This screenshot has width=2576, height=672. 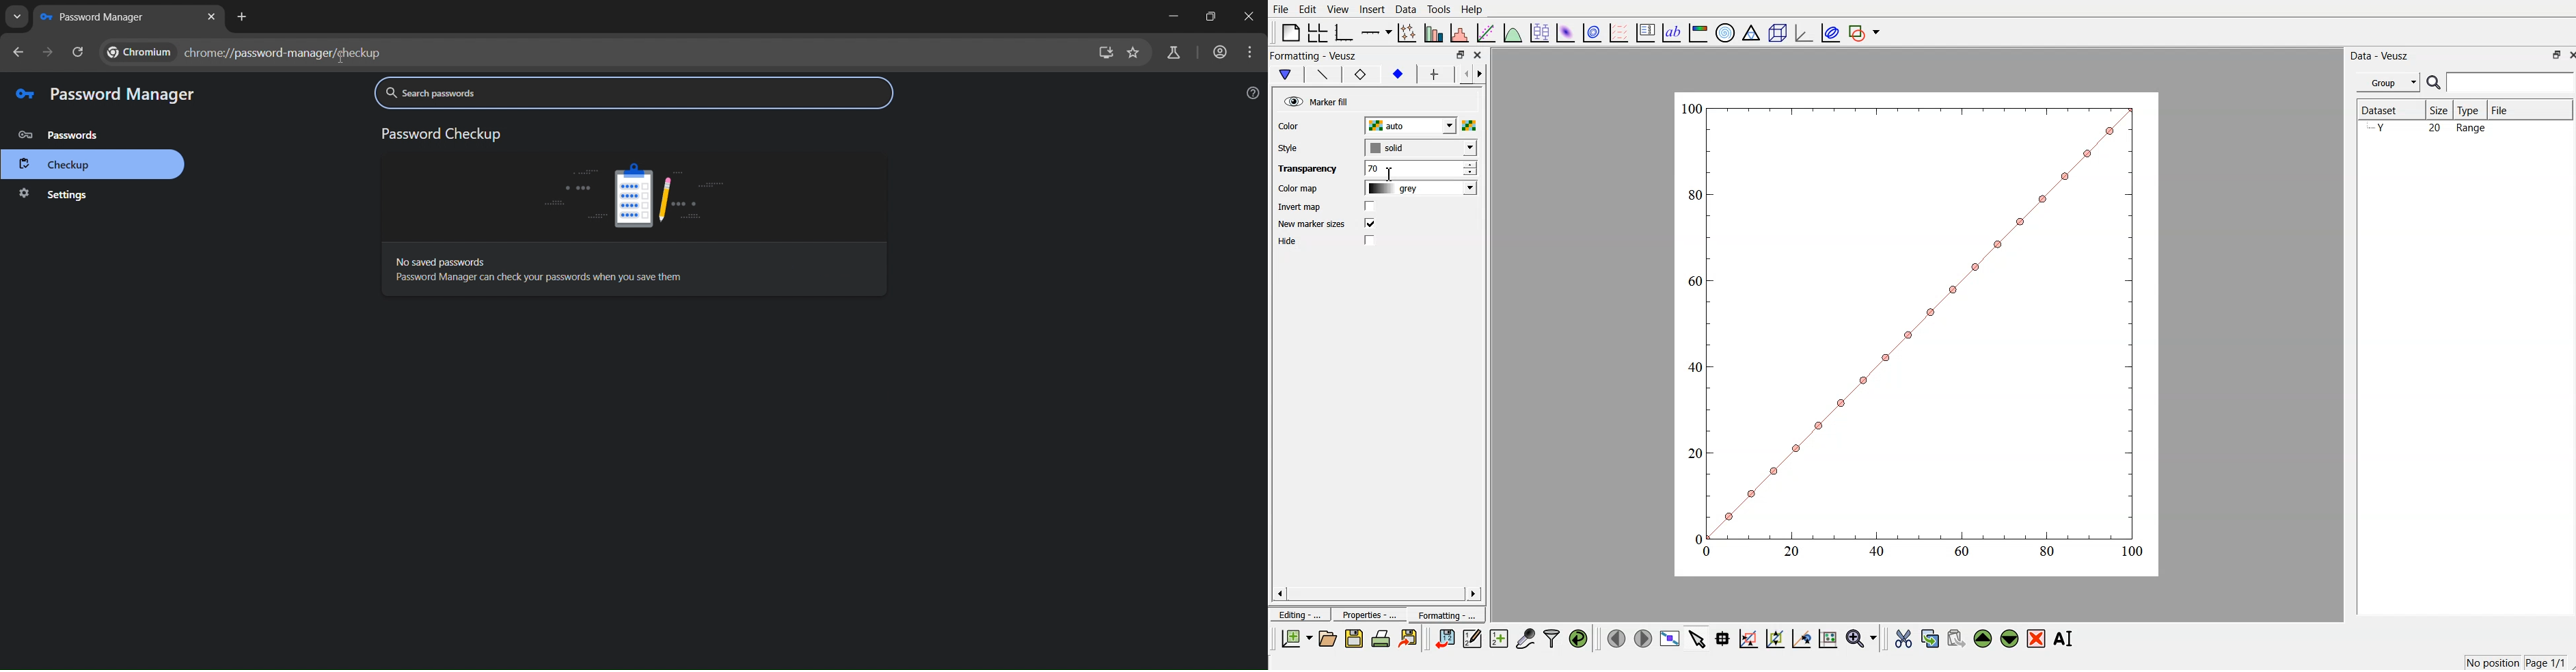 What do you see at coordinates (1249, 51) in the screenshot?
I see `menu` at bounding box center [1249, 51].